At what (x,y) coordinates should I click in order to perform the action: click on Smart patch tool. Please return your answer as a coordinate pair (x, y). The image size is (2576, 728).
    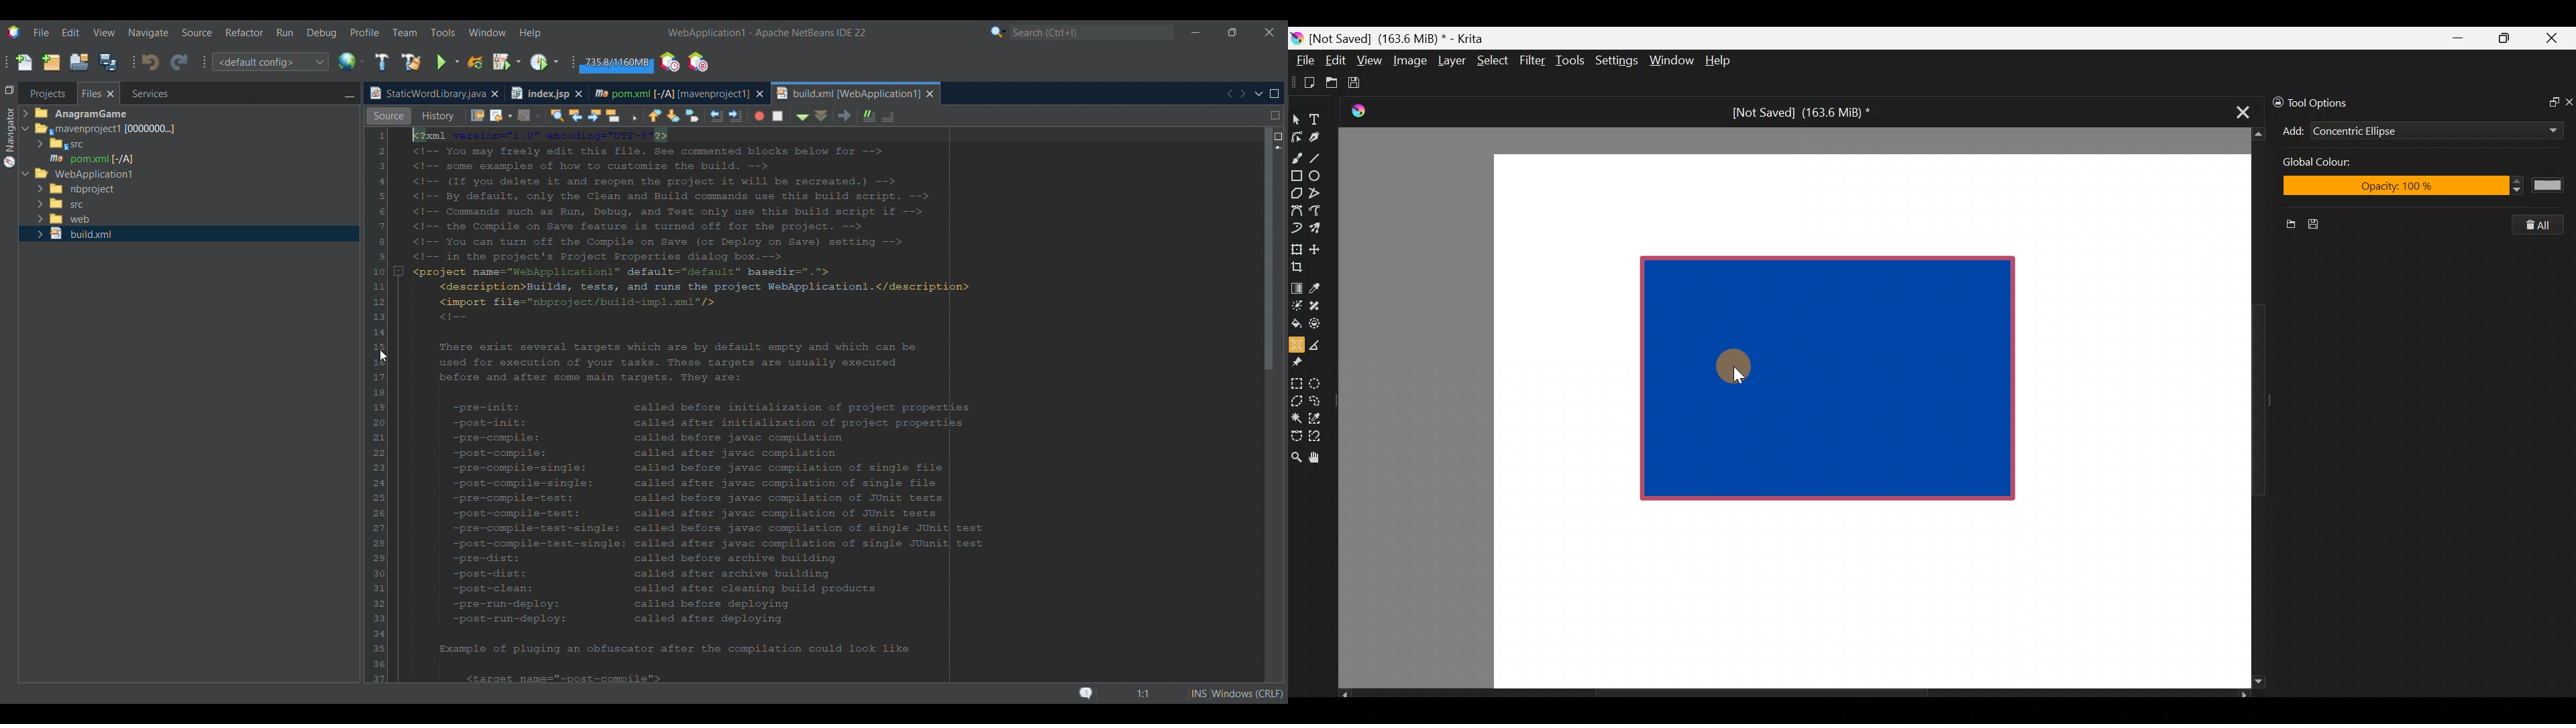
    Looking at the image, I should click on (1319, 305).